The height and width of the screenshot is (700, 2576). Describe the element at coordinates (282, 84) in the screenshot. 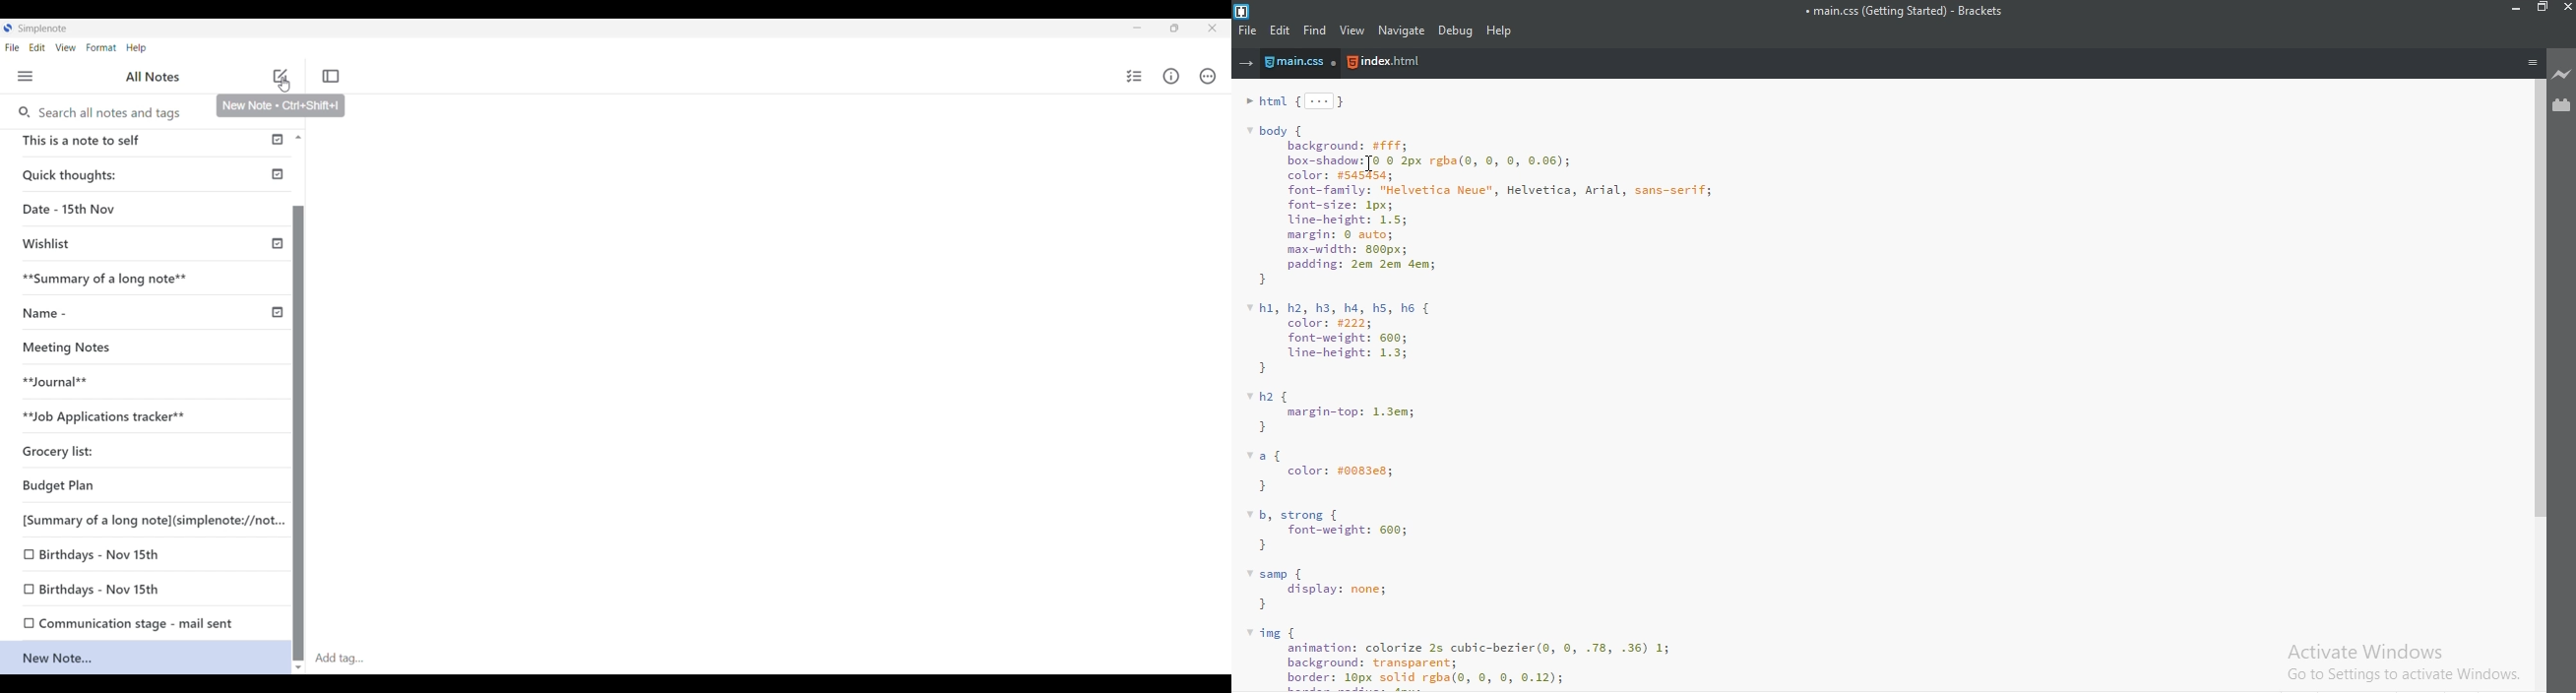

I see `Cursor` at that location.